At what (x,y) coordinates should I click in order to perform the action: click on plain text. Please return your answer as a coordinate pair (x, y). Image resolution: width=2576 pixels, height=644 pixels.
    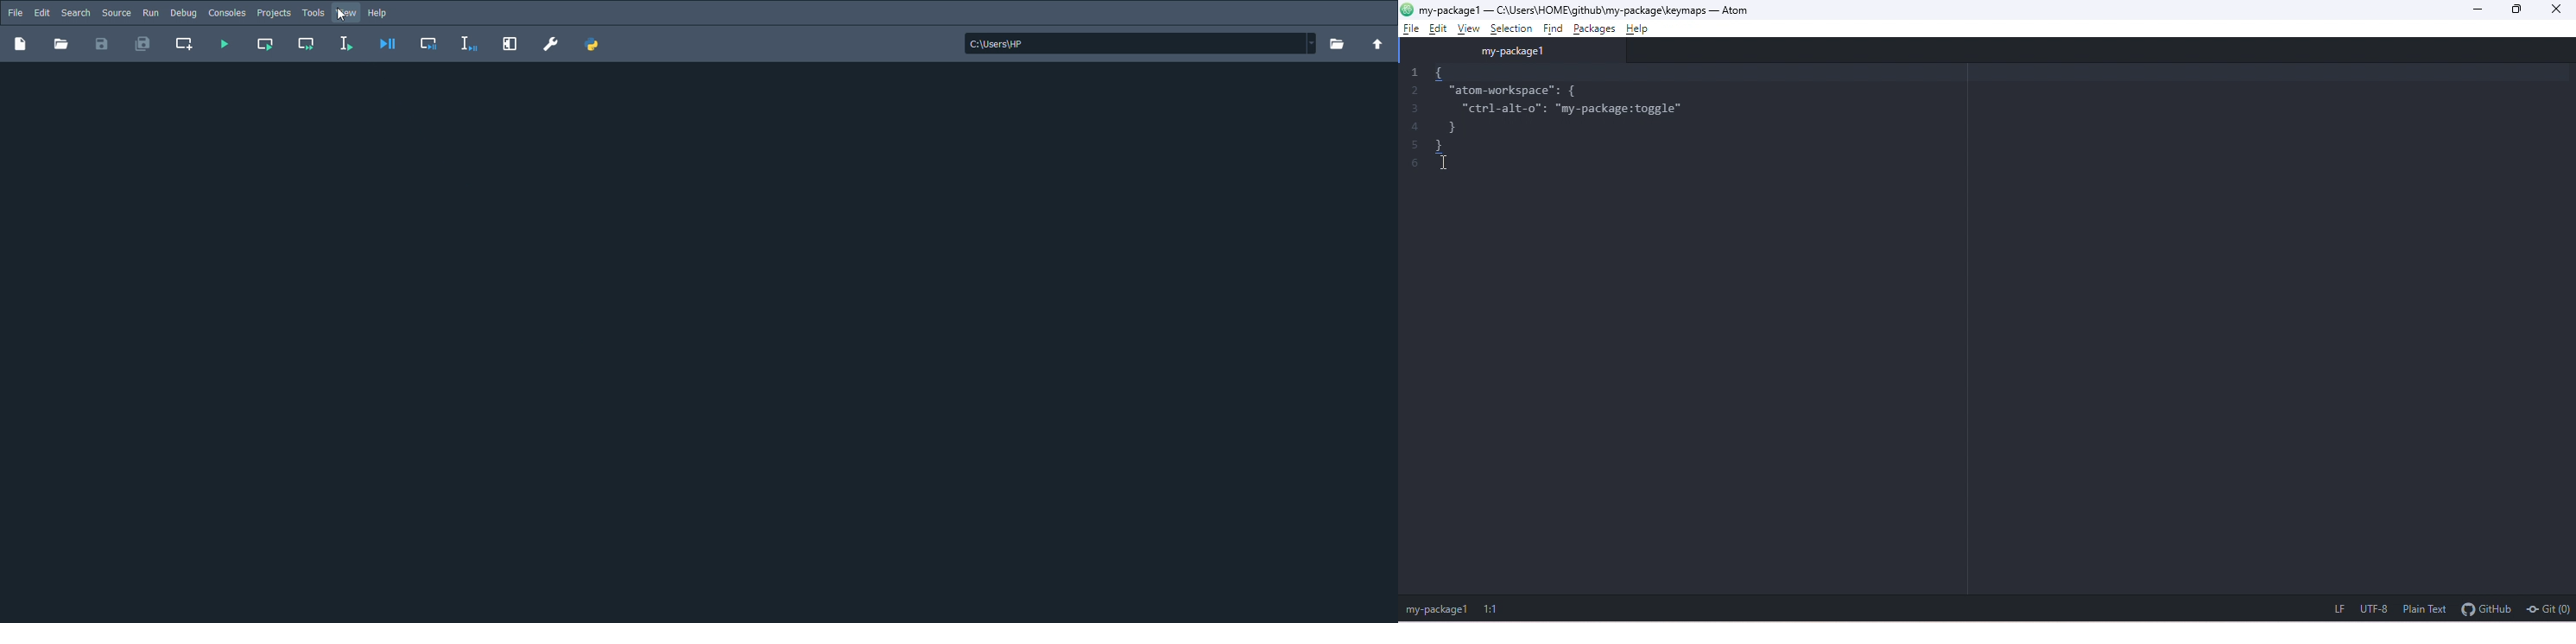
    Looking at the image, I should click on (2425, 608).